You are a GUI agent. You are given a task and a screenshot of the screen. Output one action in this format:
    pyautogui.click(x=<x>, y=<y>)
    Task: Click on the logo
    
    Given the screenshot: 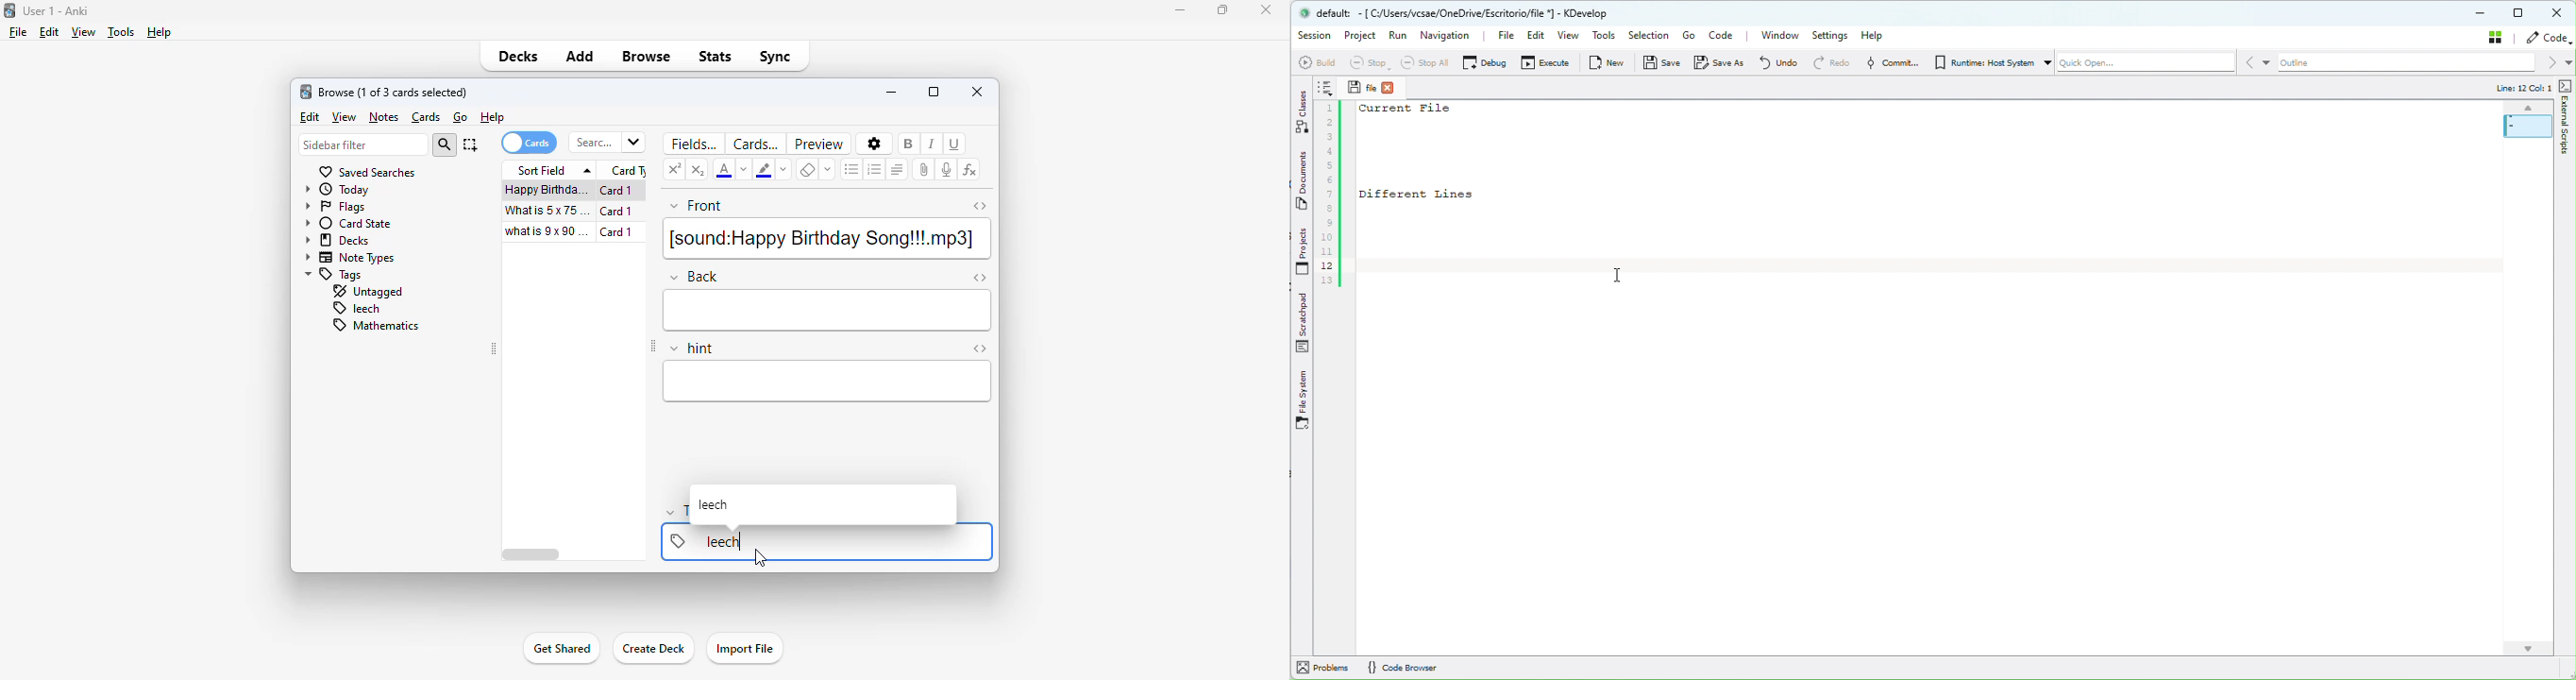 What is the action you would take?
    pyautogui.click(x=8, y=9)
    